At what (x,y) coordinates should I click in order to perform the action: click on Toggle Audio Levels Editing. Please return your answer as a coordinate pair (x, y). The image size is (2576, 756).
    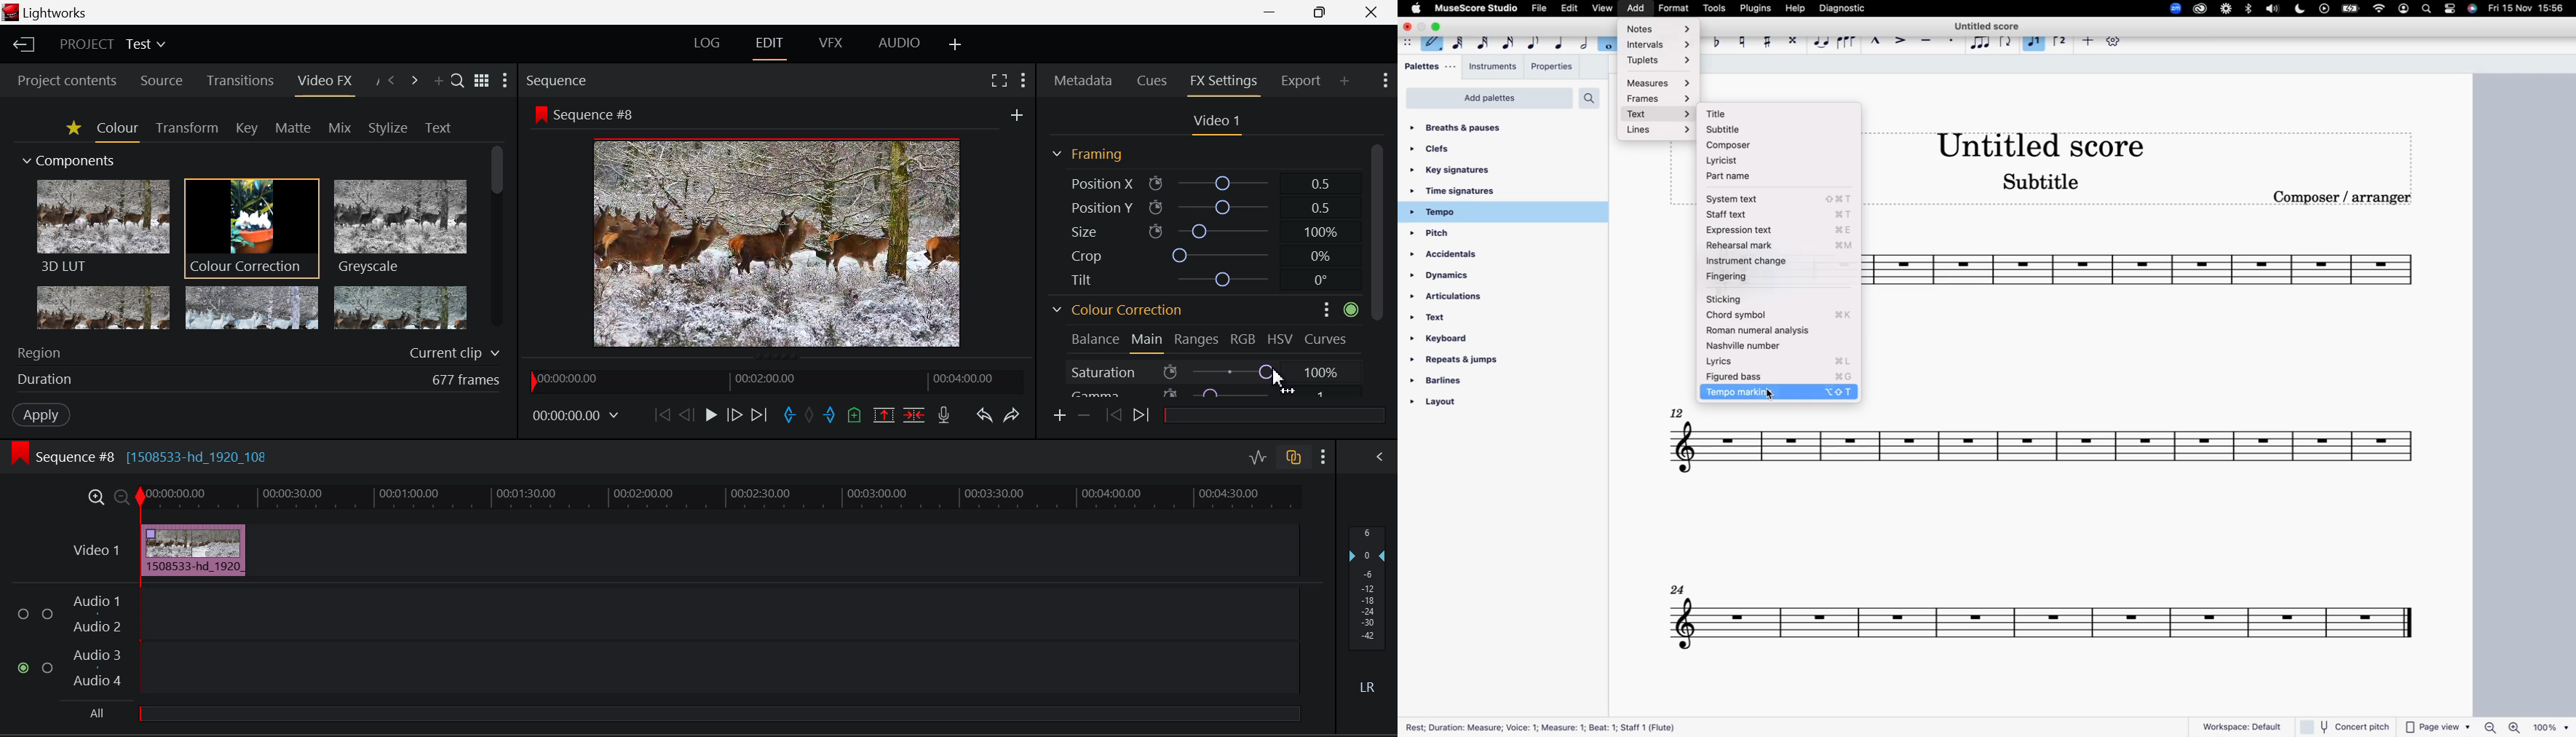
    Looking at the image, I should click on (1257, 460).